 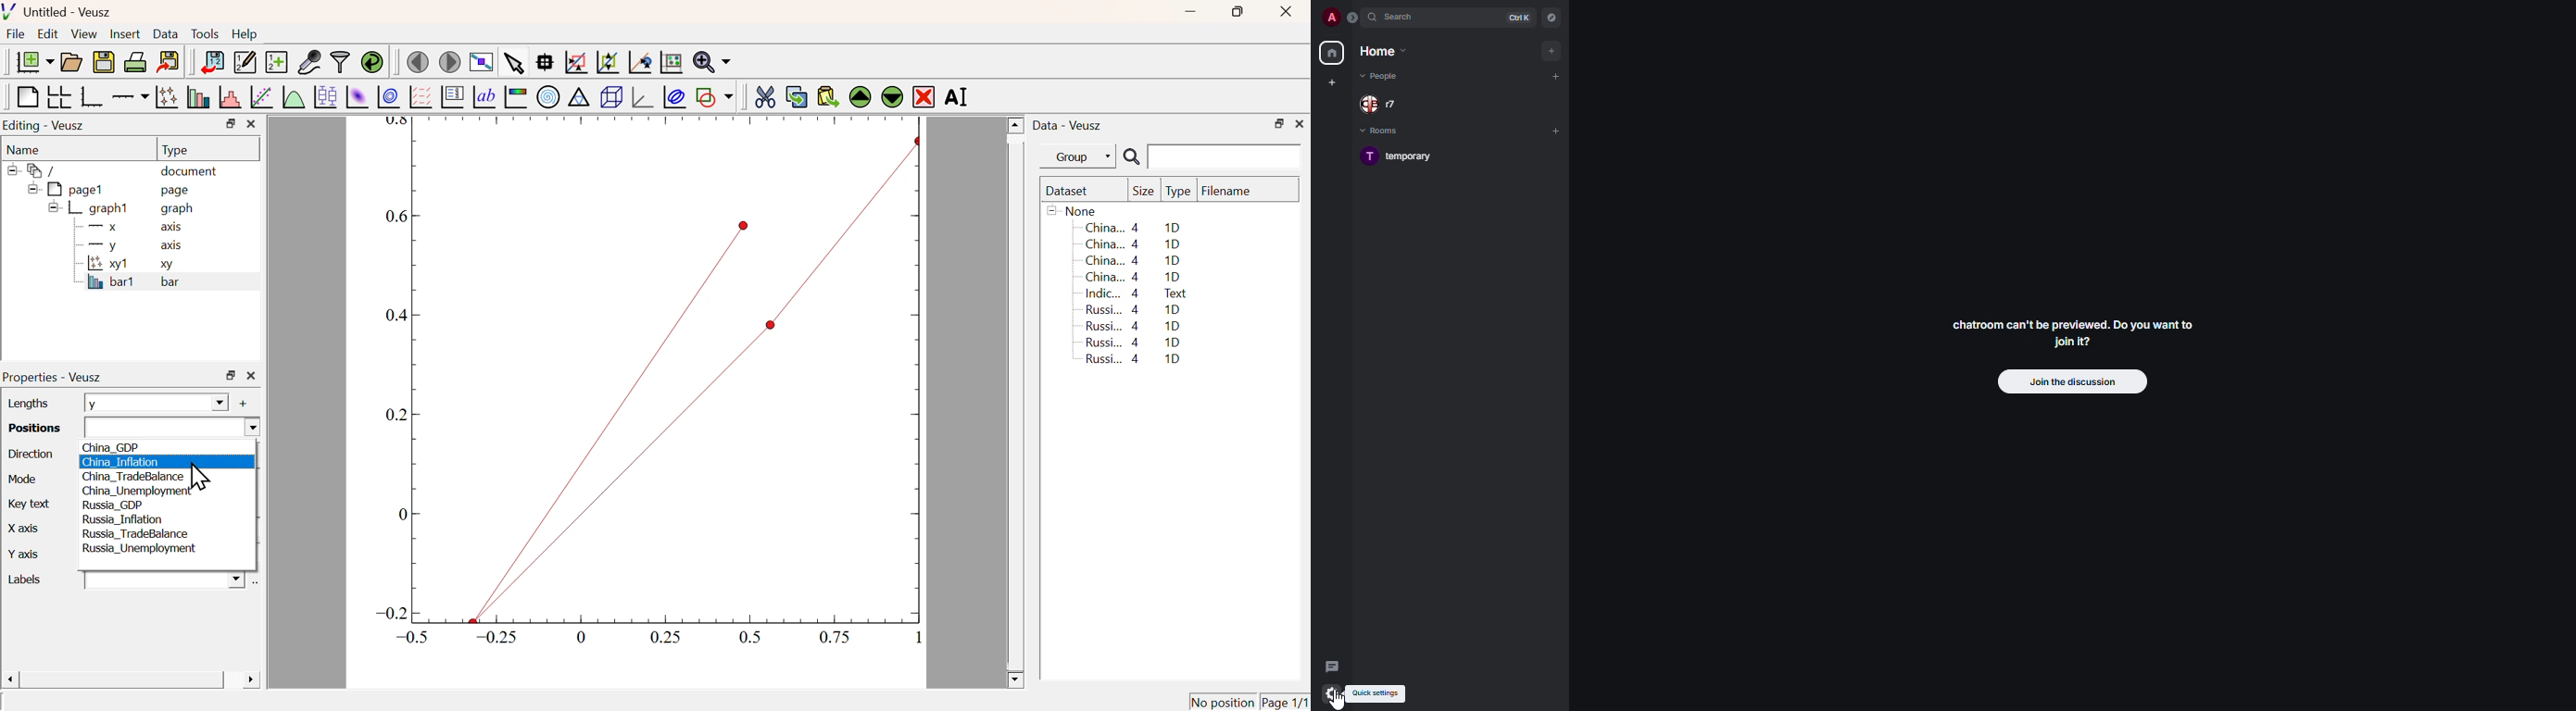 I want to click on quick settings, so click(x=1329, y=694).